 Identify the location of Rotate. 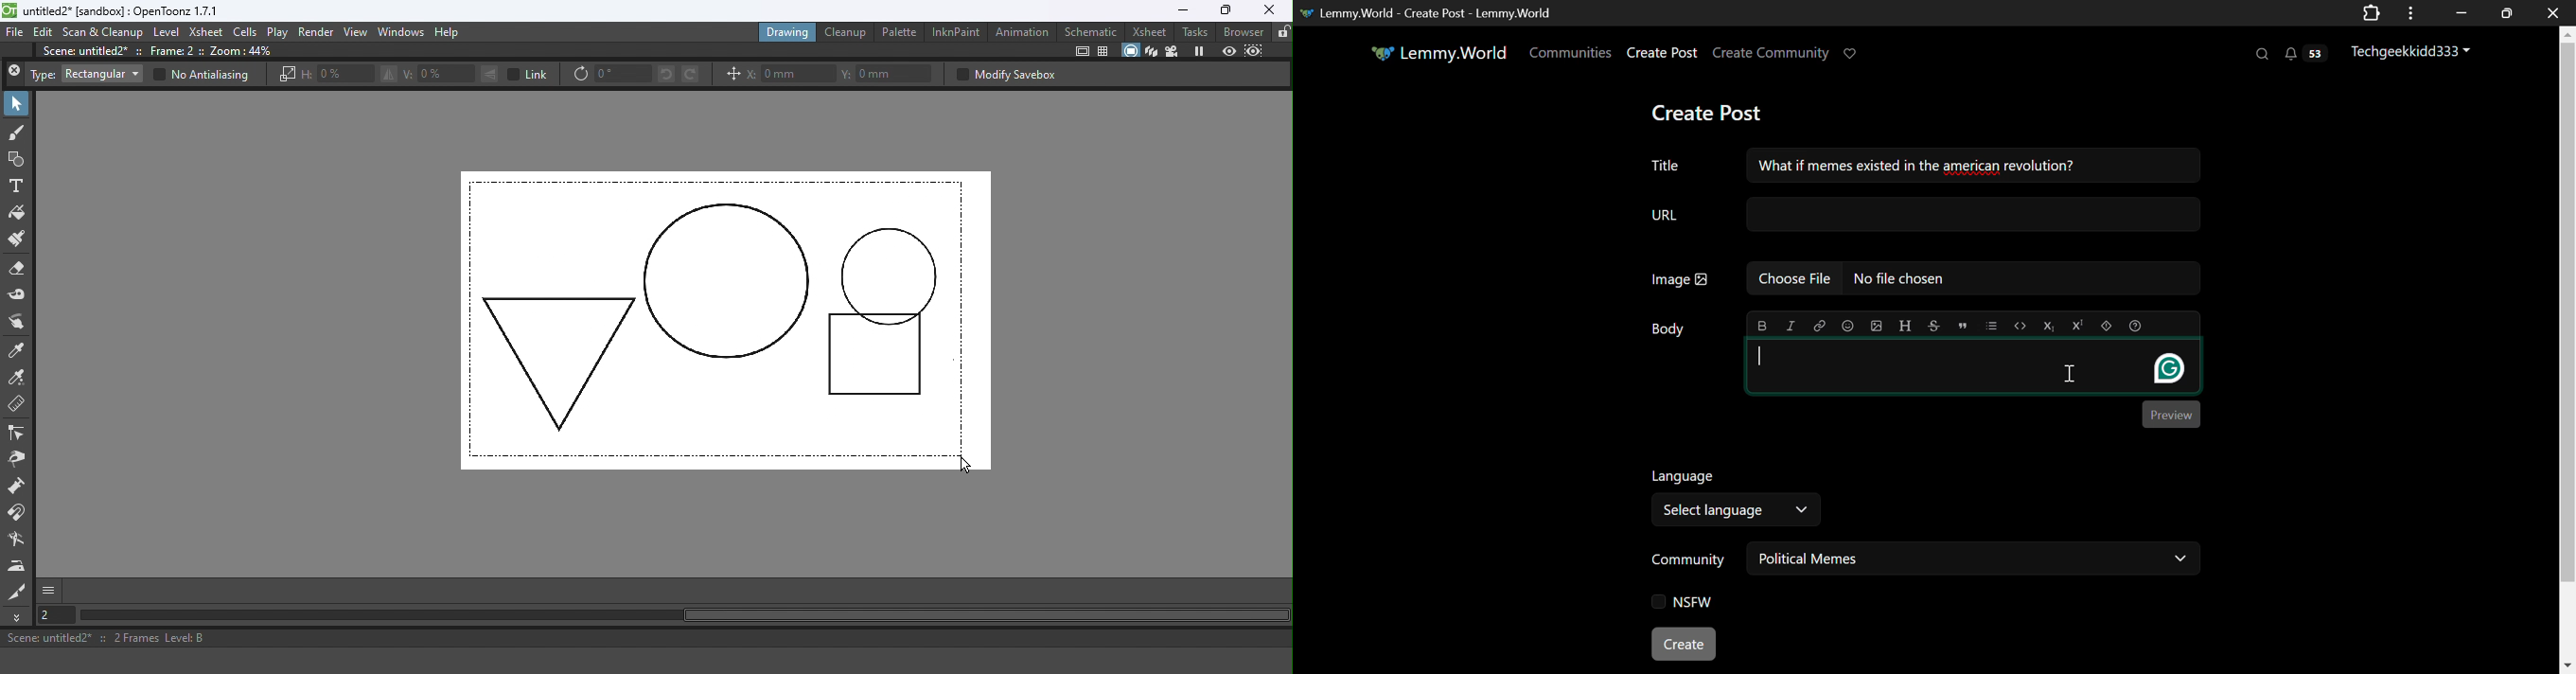
(580, 75).